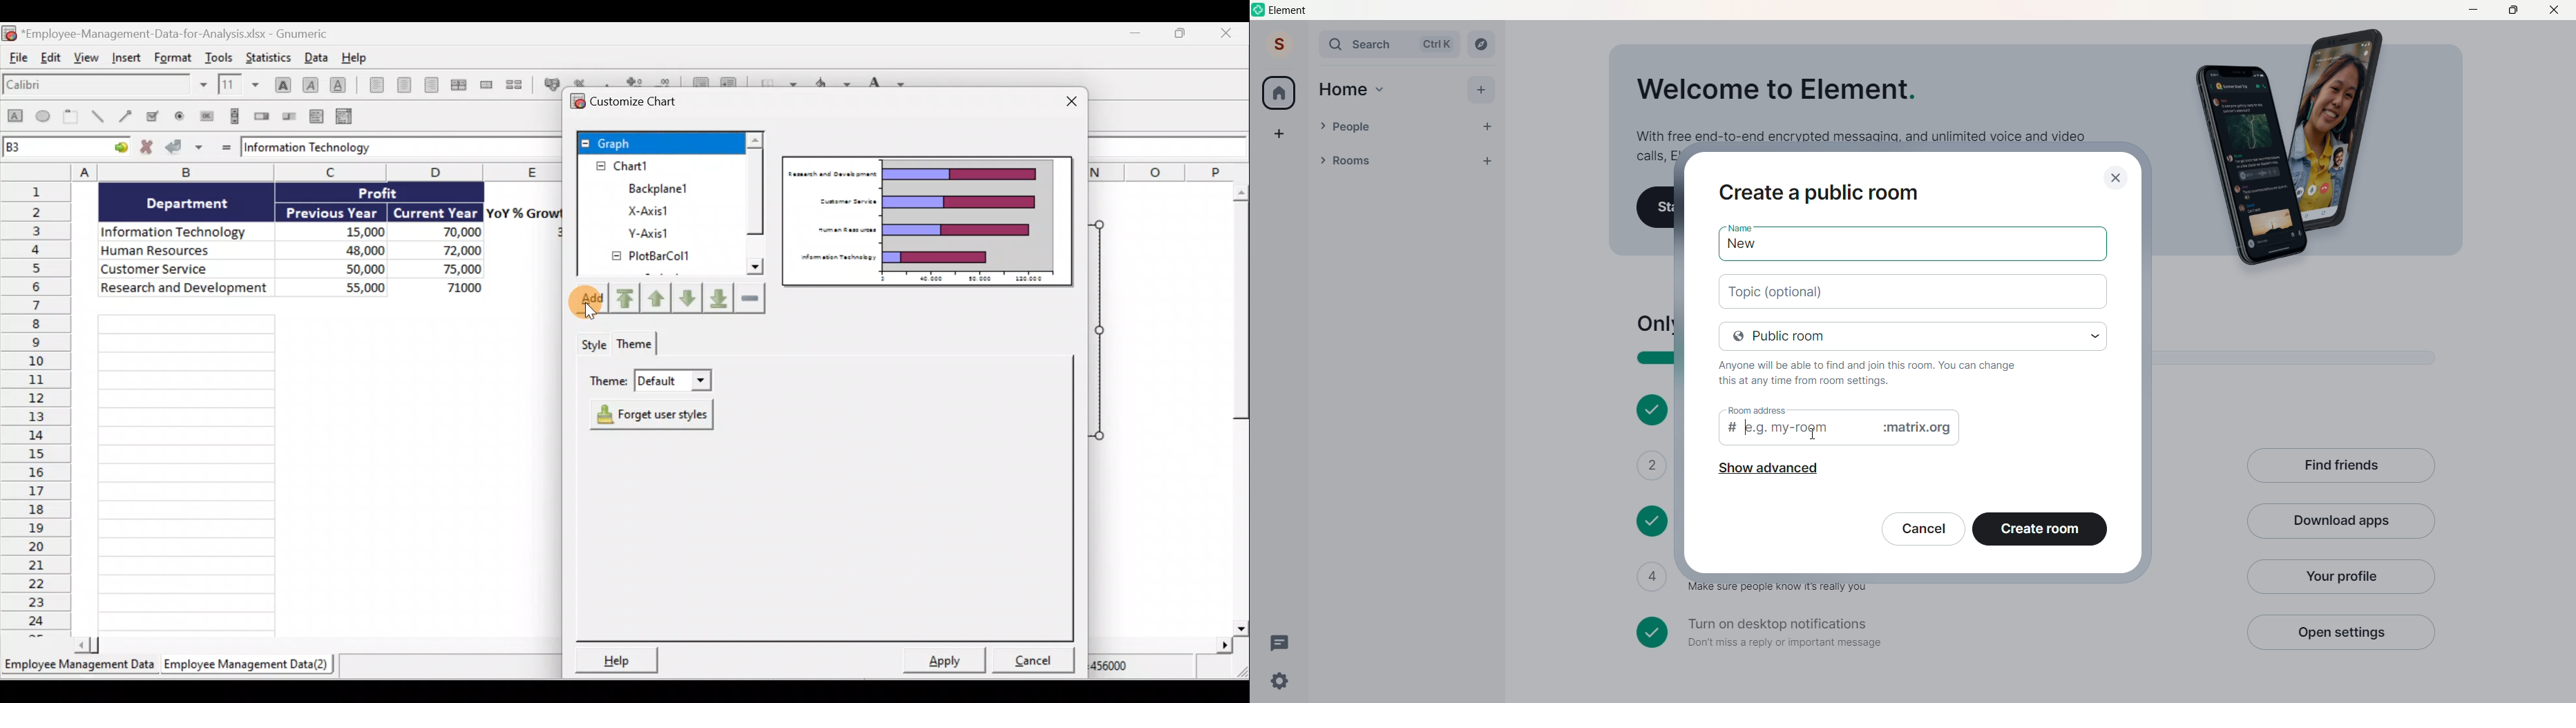  What do you see at coordinates (206, 115) in the screenshot?
I see `Create a button` at bounding box center [206, 115].